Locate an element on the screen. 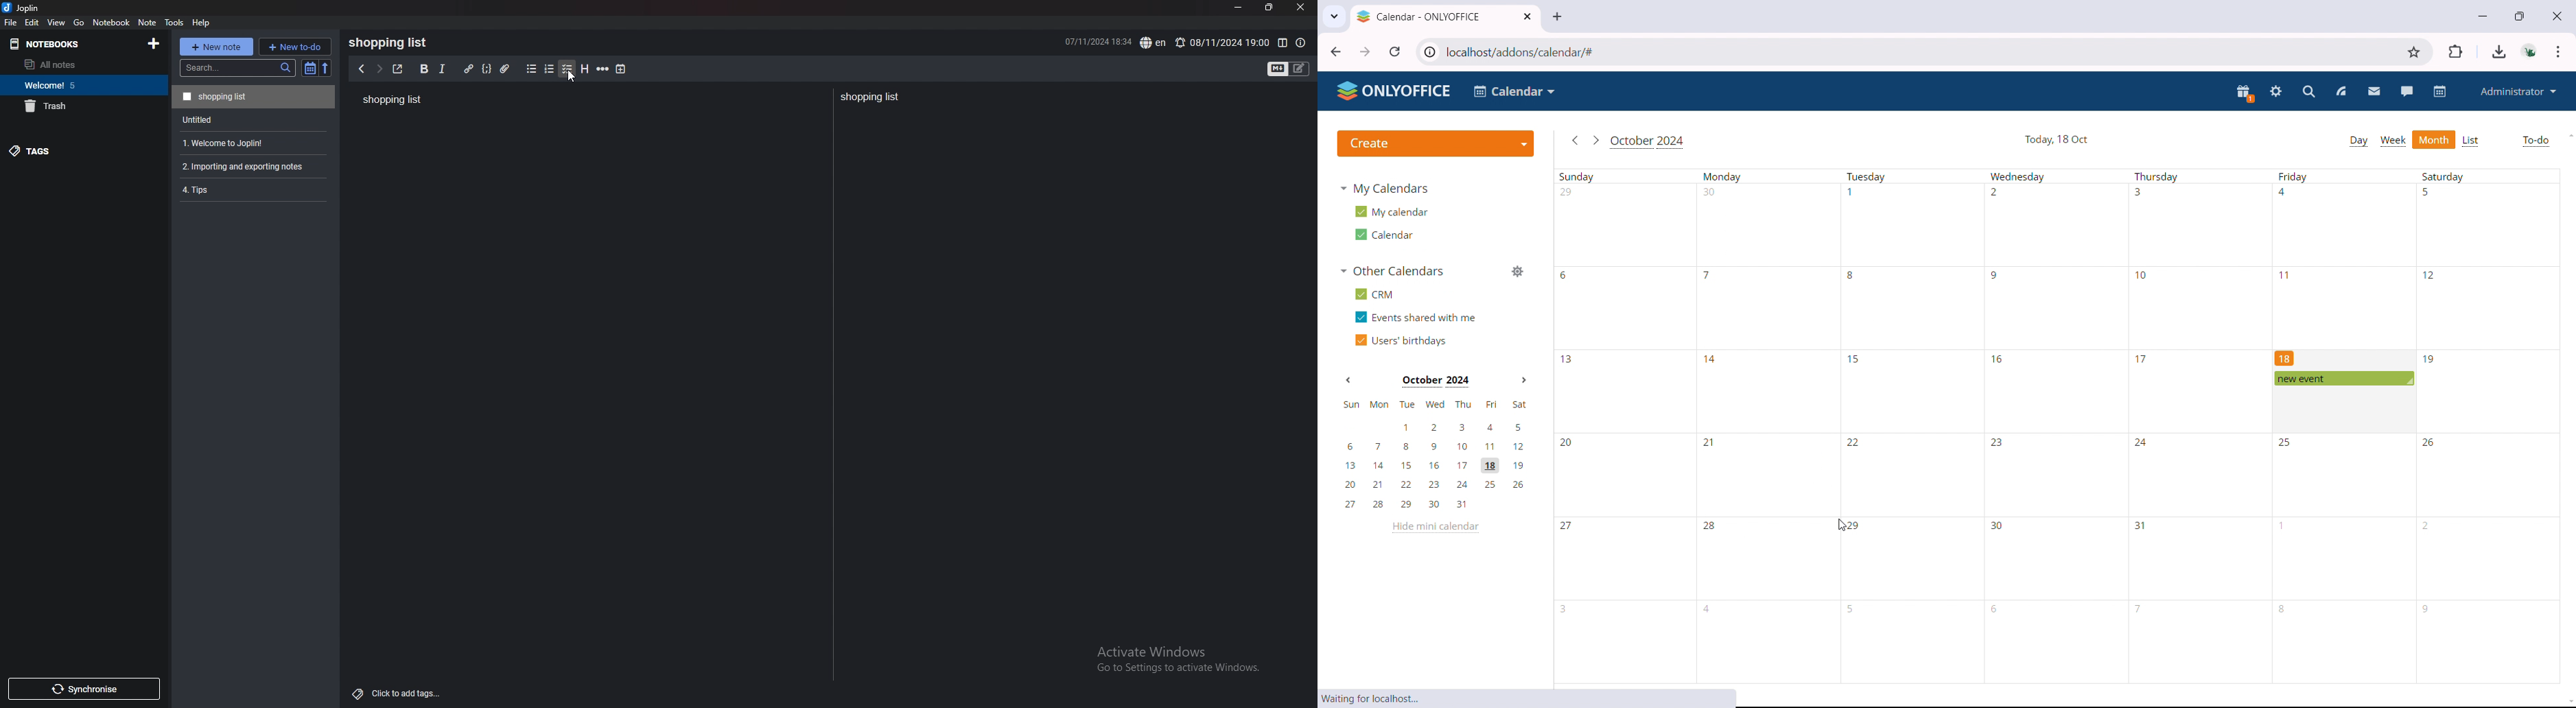 This screenshot has height=728, width=2576. attachment is located at coordinates (507, 69).